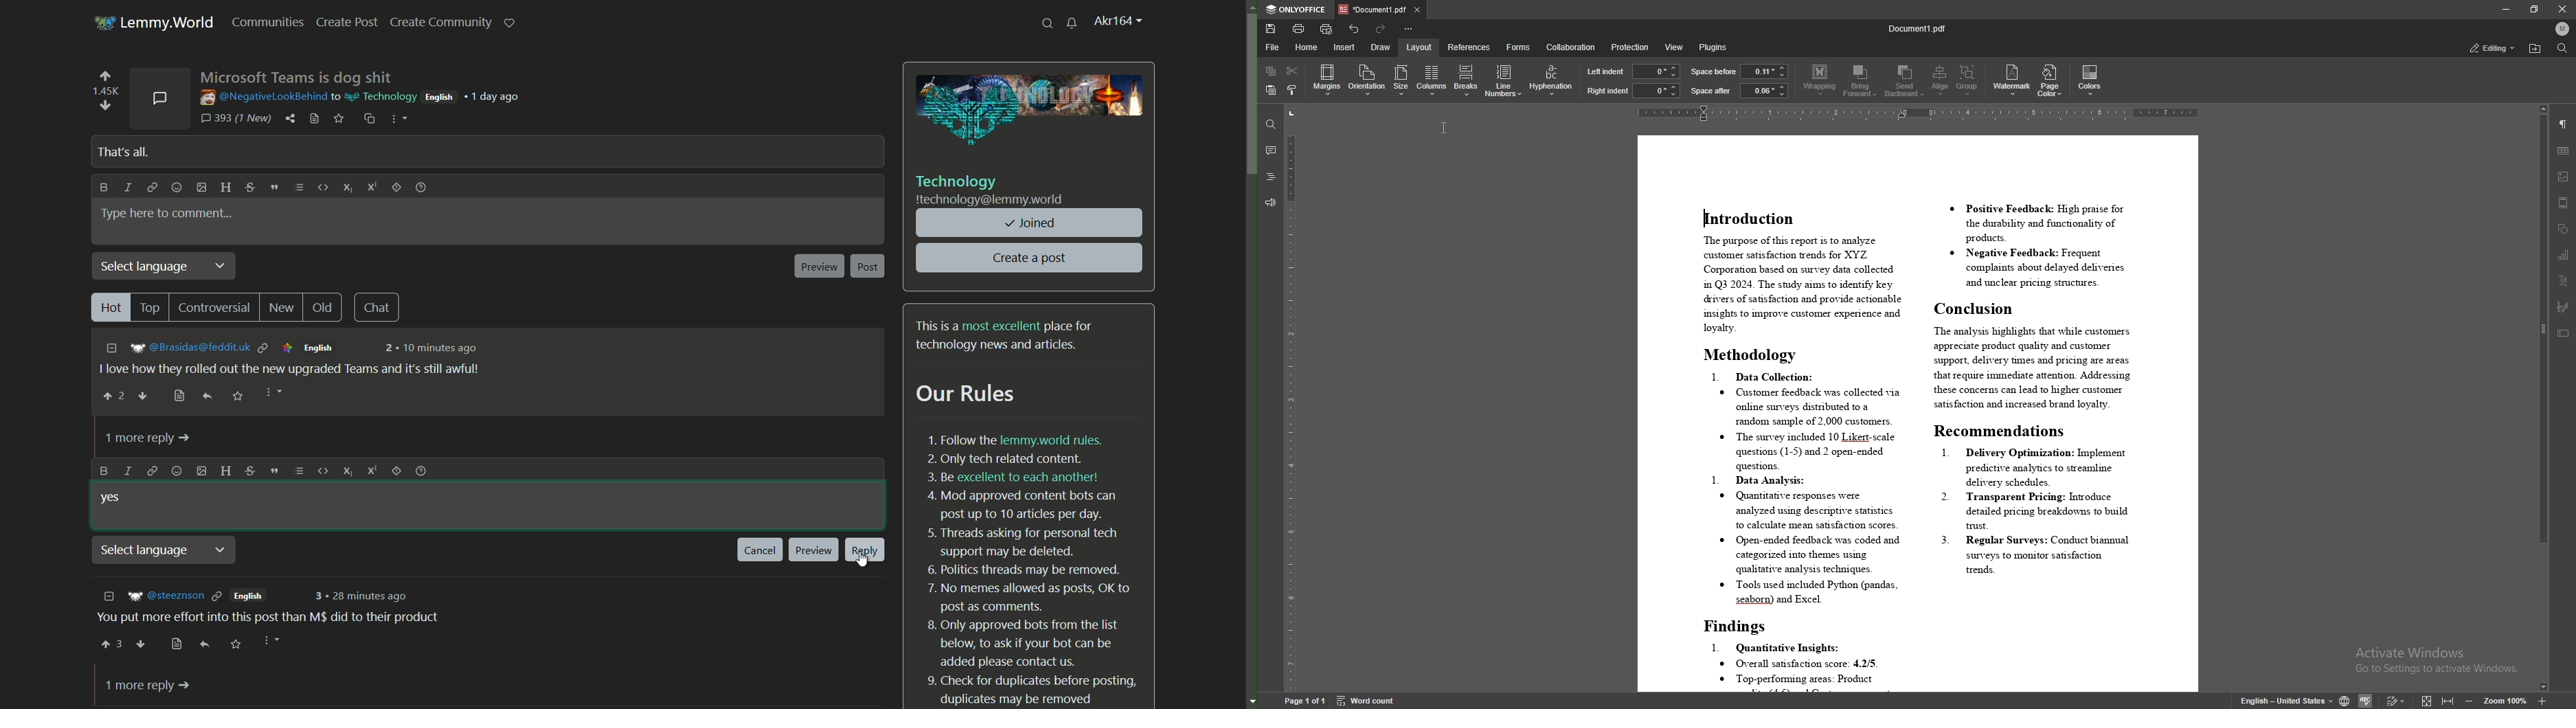 The image size is (2576, 728). Describe the element at coordinates (1764, 90) in the screenshot. I see `space after input` at that location.